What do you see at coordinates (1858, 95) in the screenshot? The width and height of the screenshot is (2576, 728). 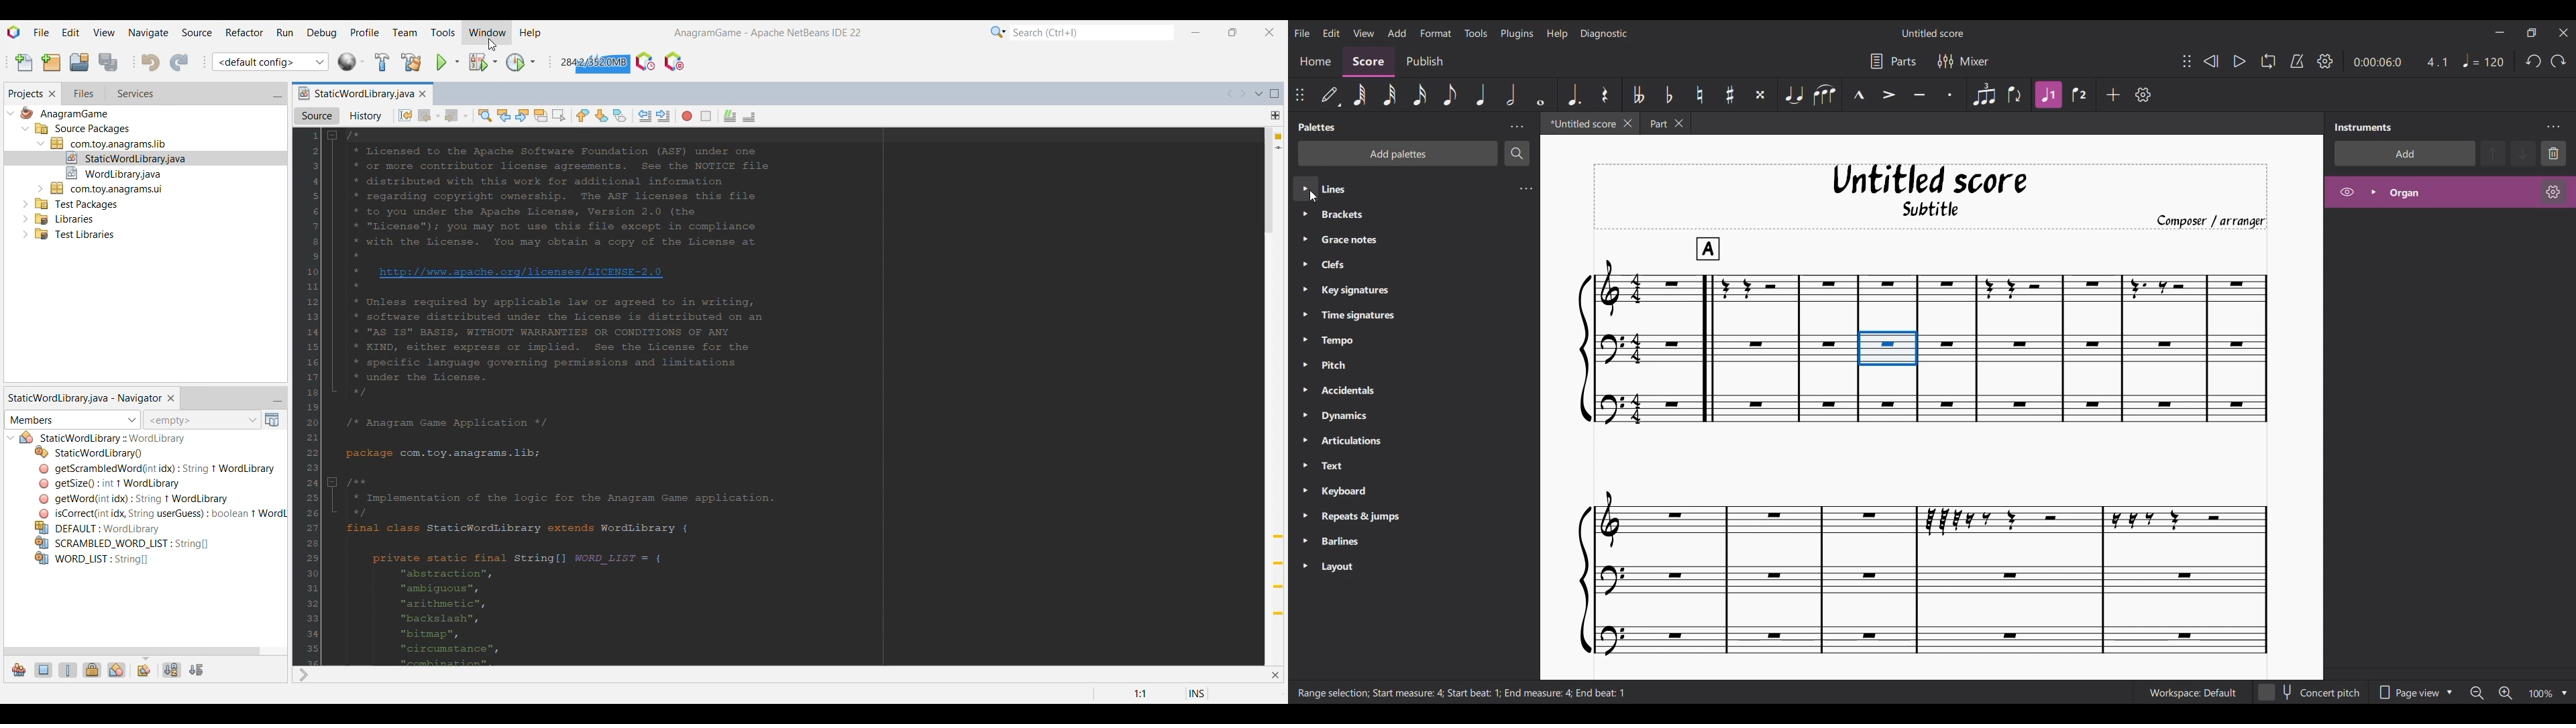 I see `Marcato` at bounding box center [1858, 95].